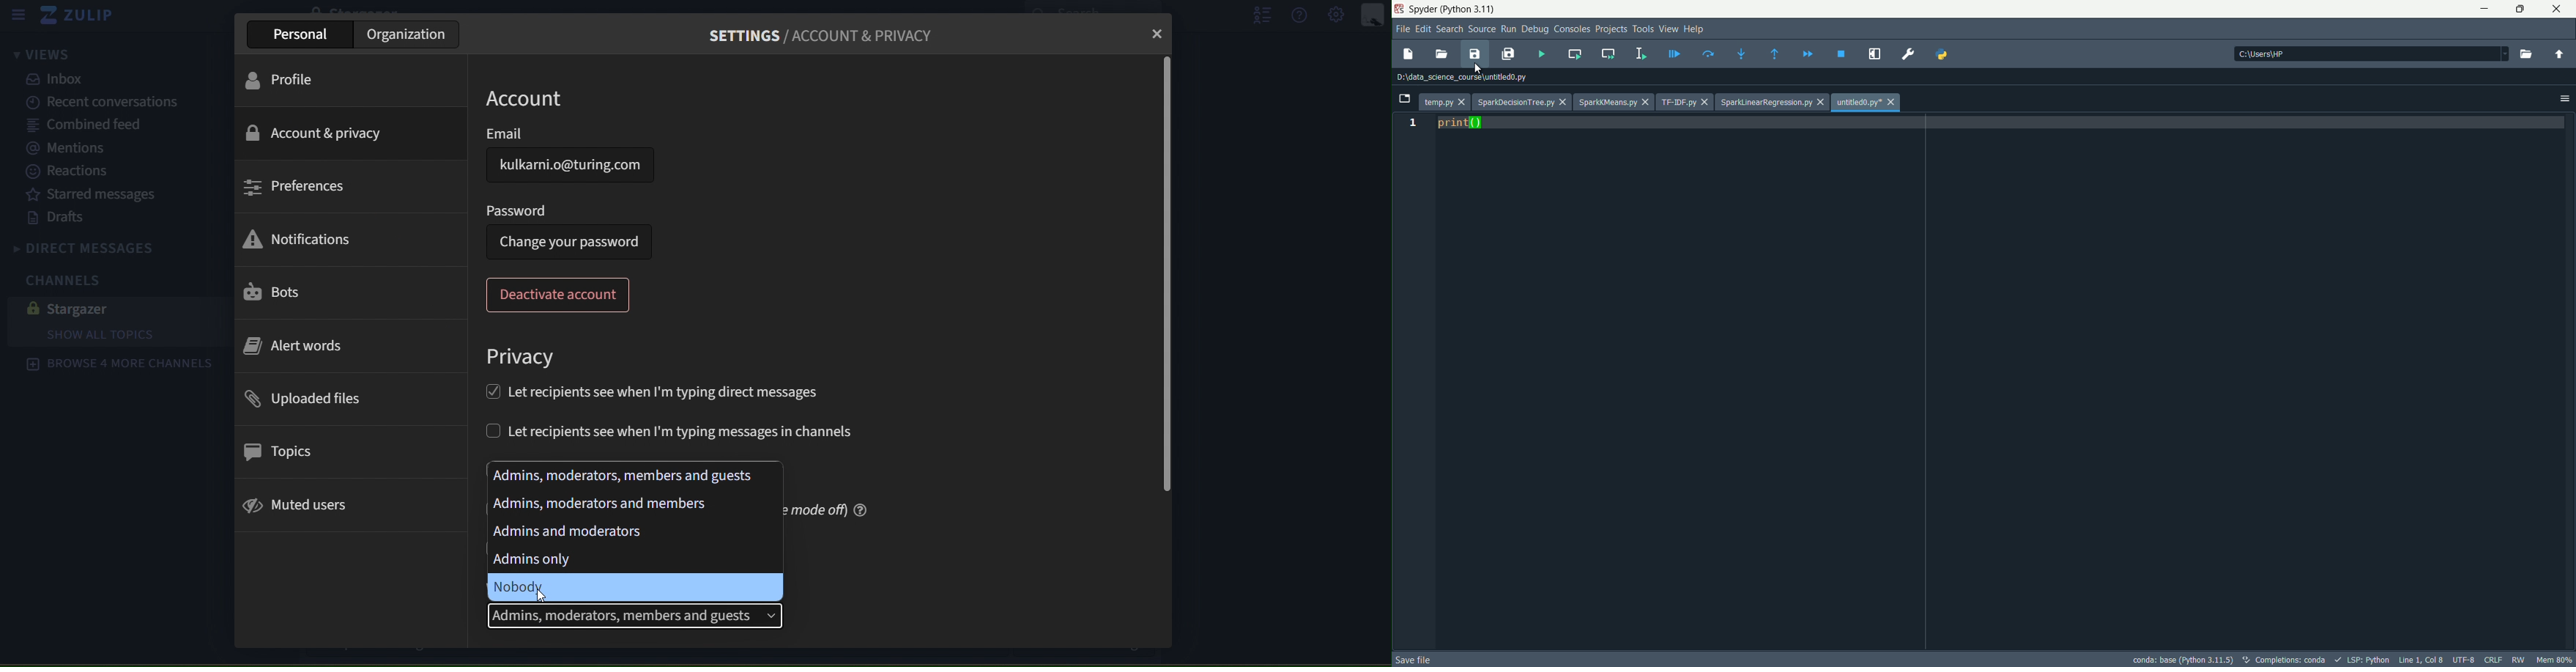 This screenshot has height=672, width=2576. What do you see at coordinates (73, 279) in the screenshot?
I see `channels` at bounding box center [73, 279].